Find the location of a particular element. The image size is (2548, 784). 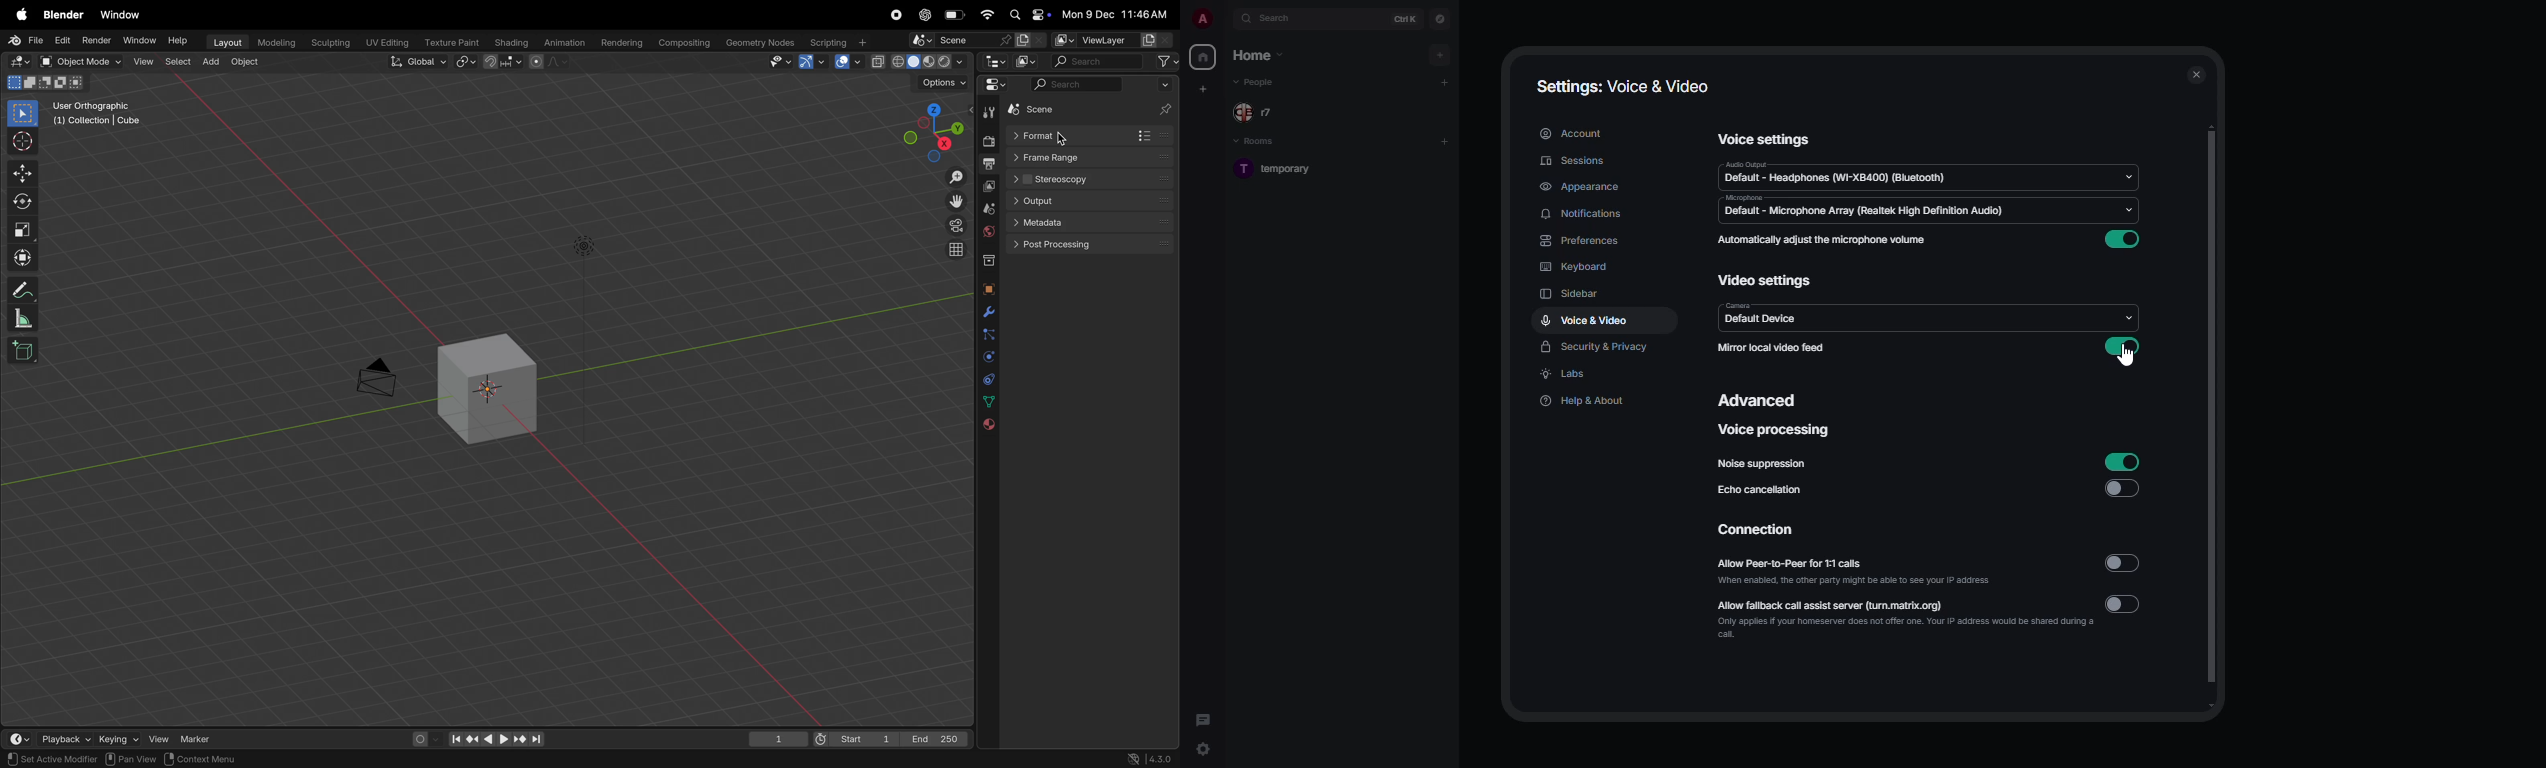

voice & video is located at coordinates (1585, 320).